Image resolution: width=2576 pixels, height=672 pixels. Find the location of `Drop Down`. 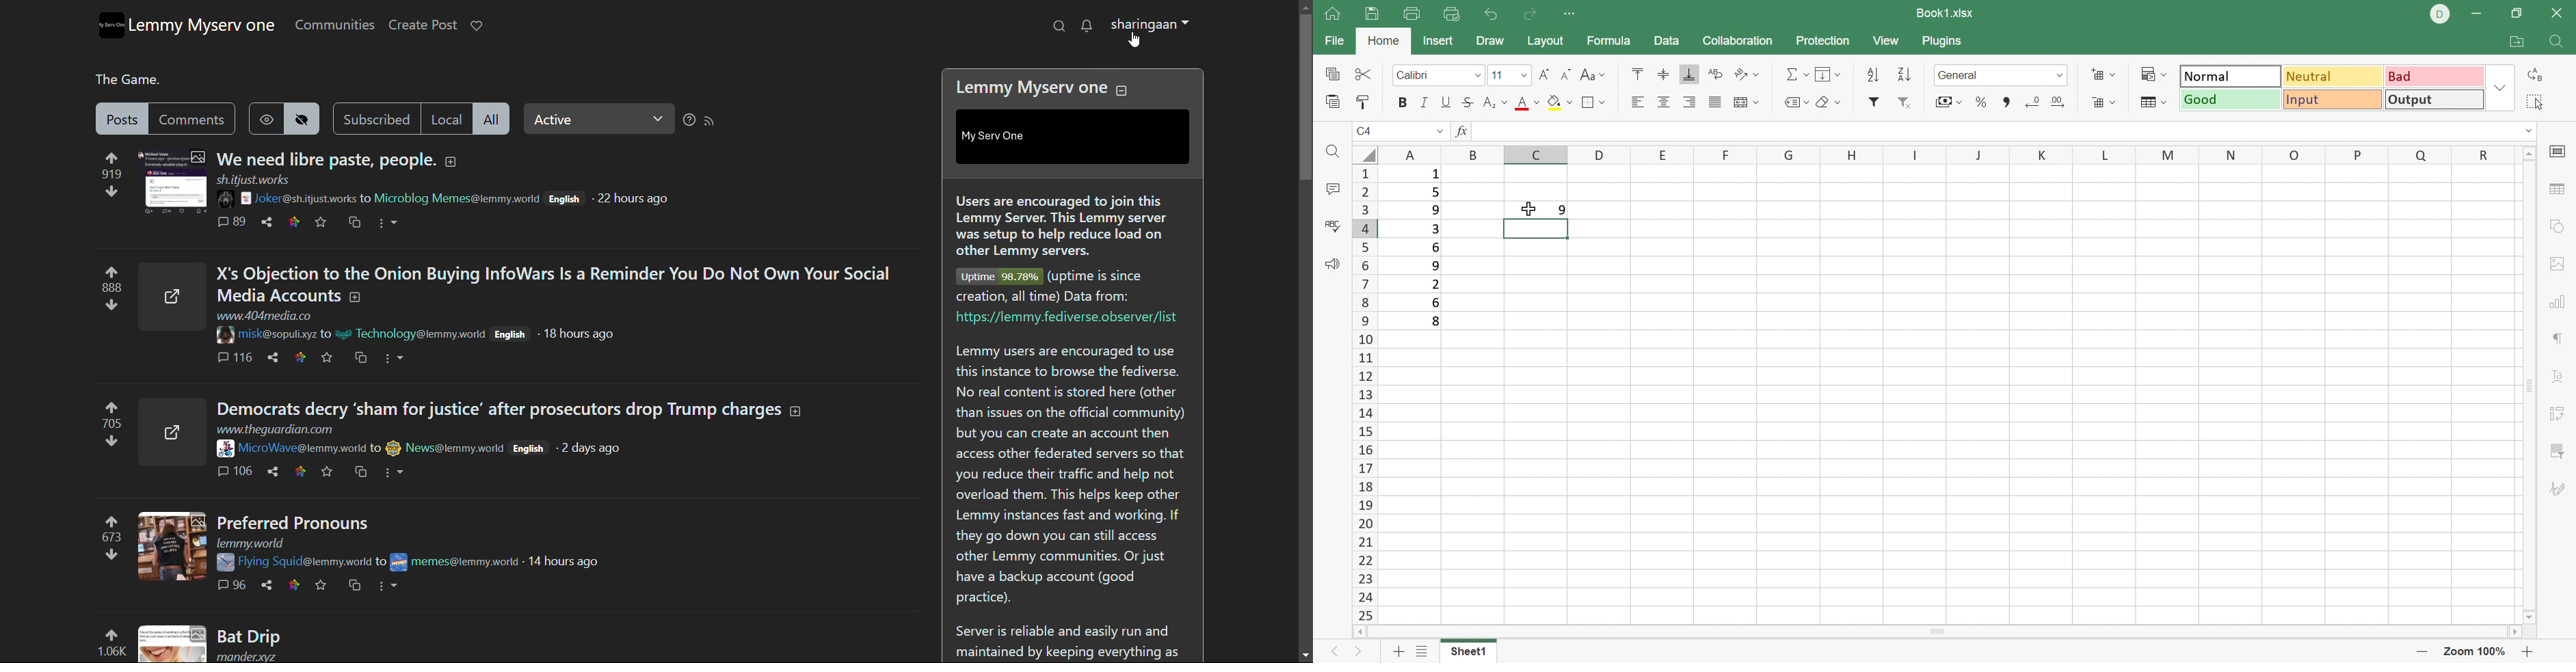

Drop Down is located at coordinates (2530, 134).